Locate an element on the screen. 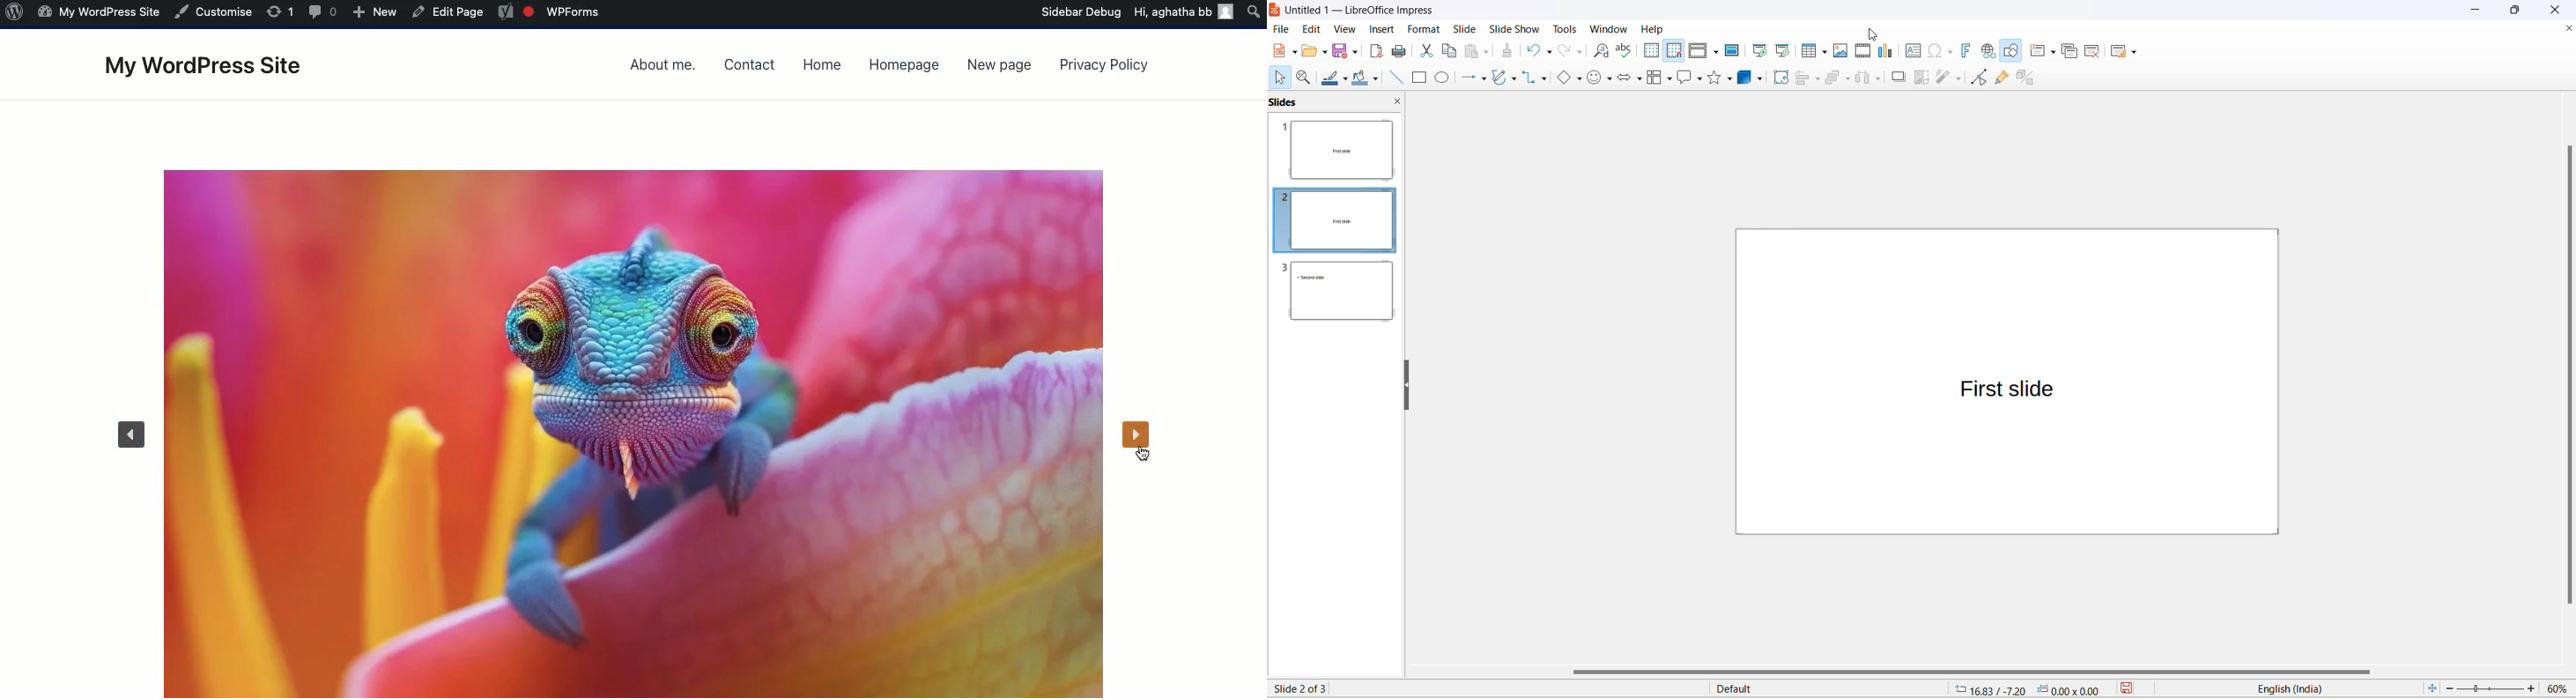 The height and width of the screenshot is (700, 2576). logo is located at coordinates (1275, 10).